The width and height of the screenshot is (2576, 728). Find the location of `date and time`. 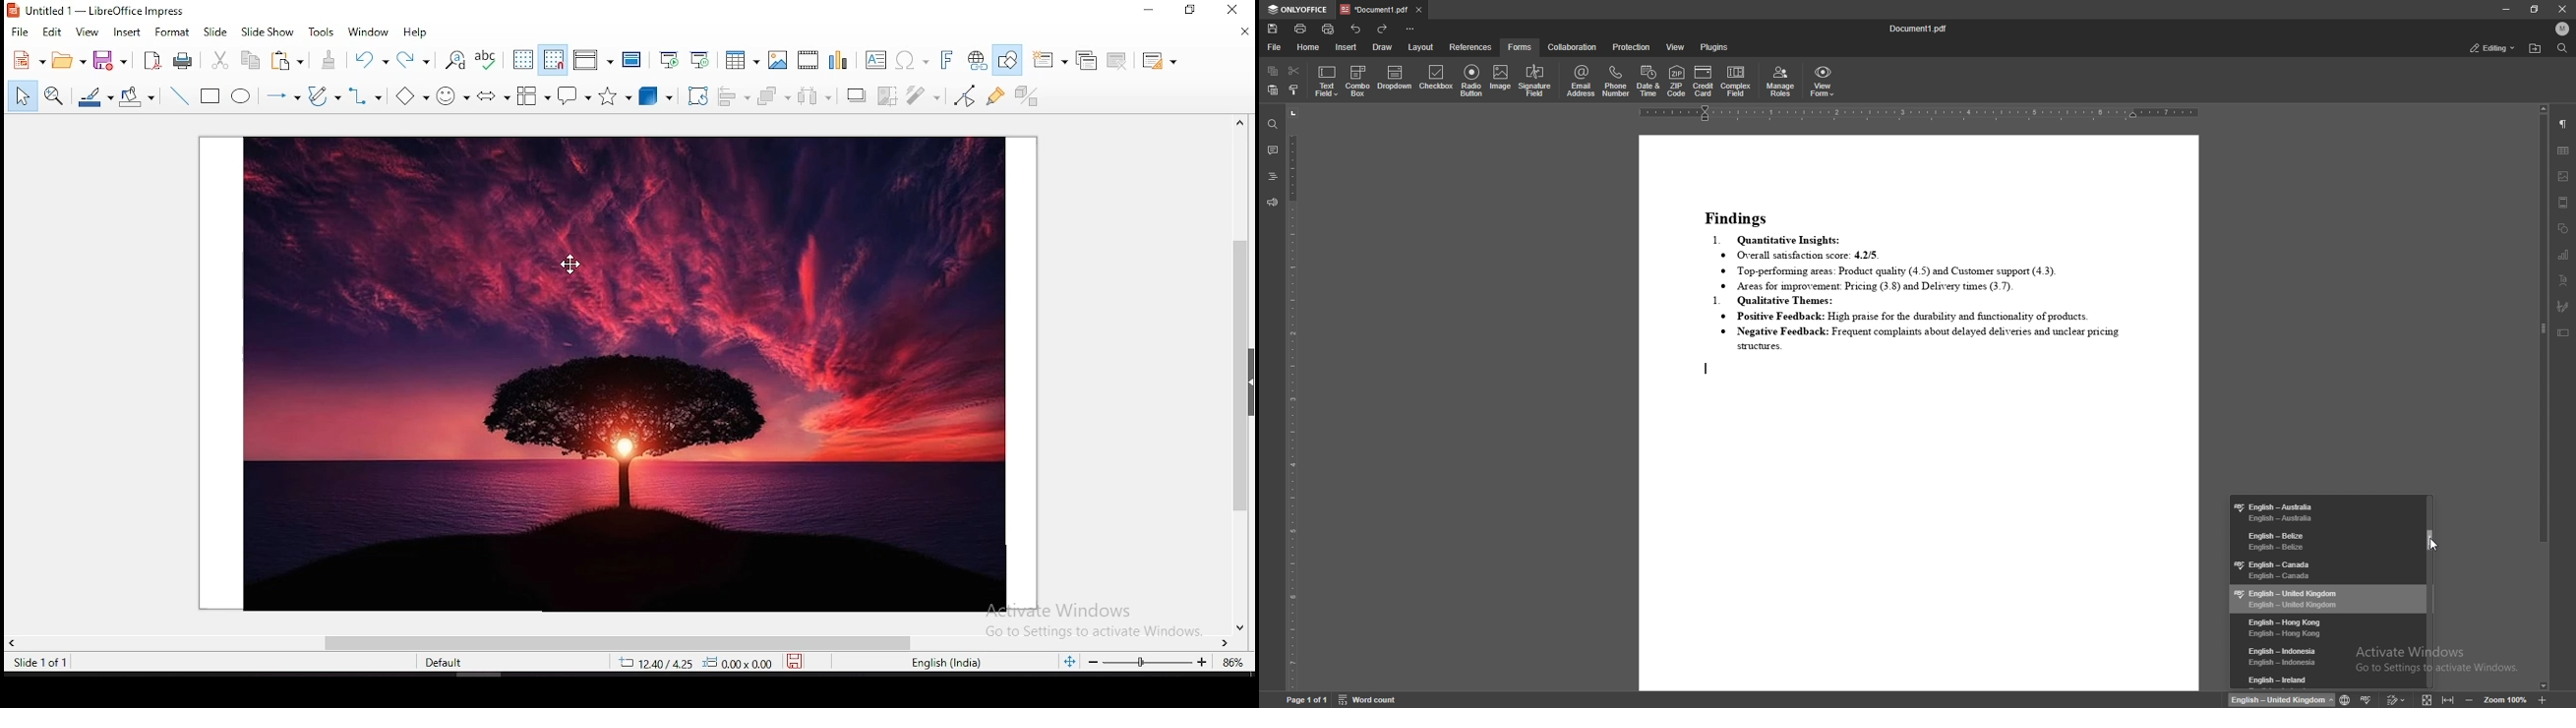

date and time is located at coordinates (1649, 81).